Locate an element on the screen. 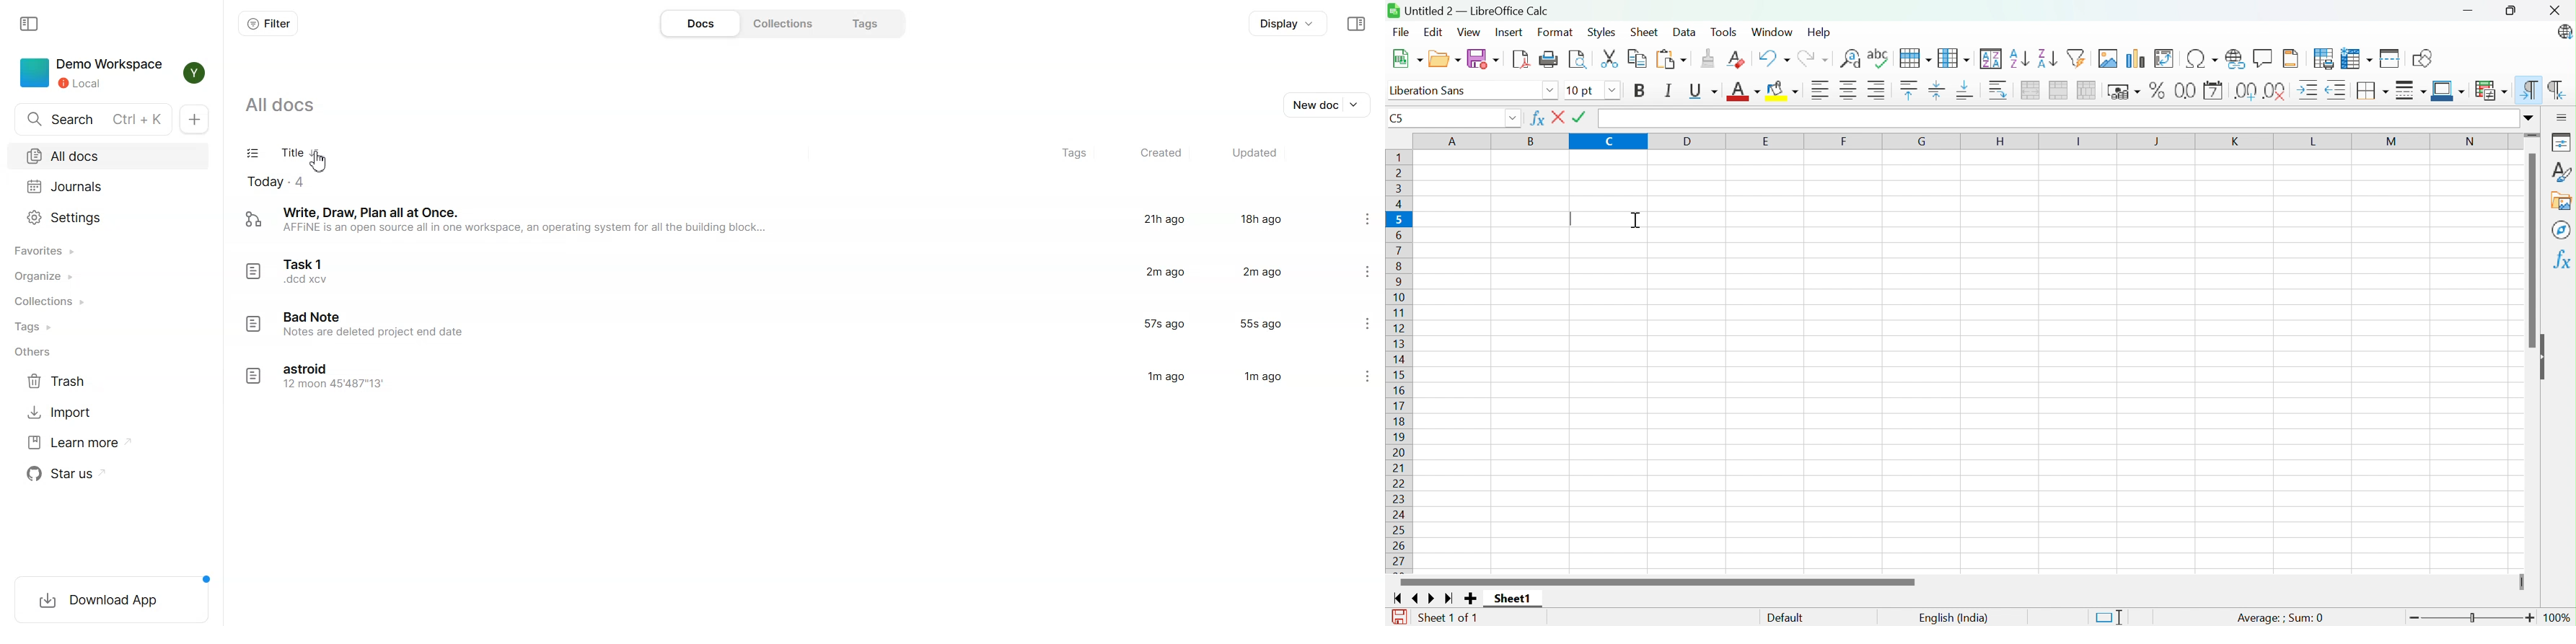  Close is located at coordinates (2553, 11).